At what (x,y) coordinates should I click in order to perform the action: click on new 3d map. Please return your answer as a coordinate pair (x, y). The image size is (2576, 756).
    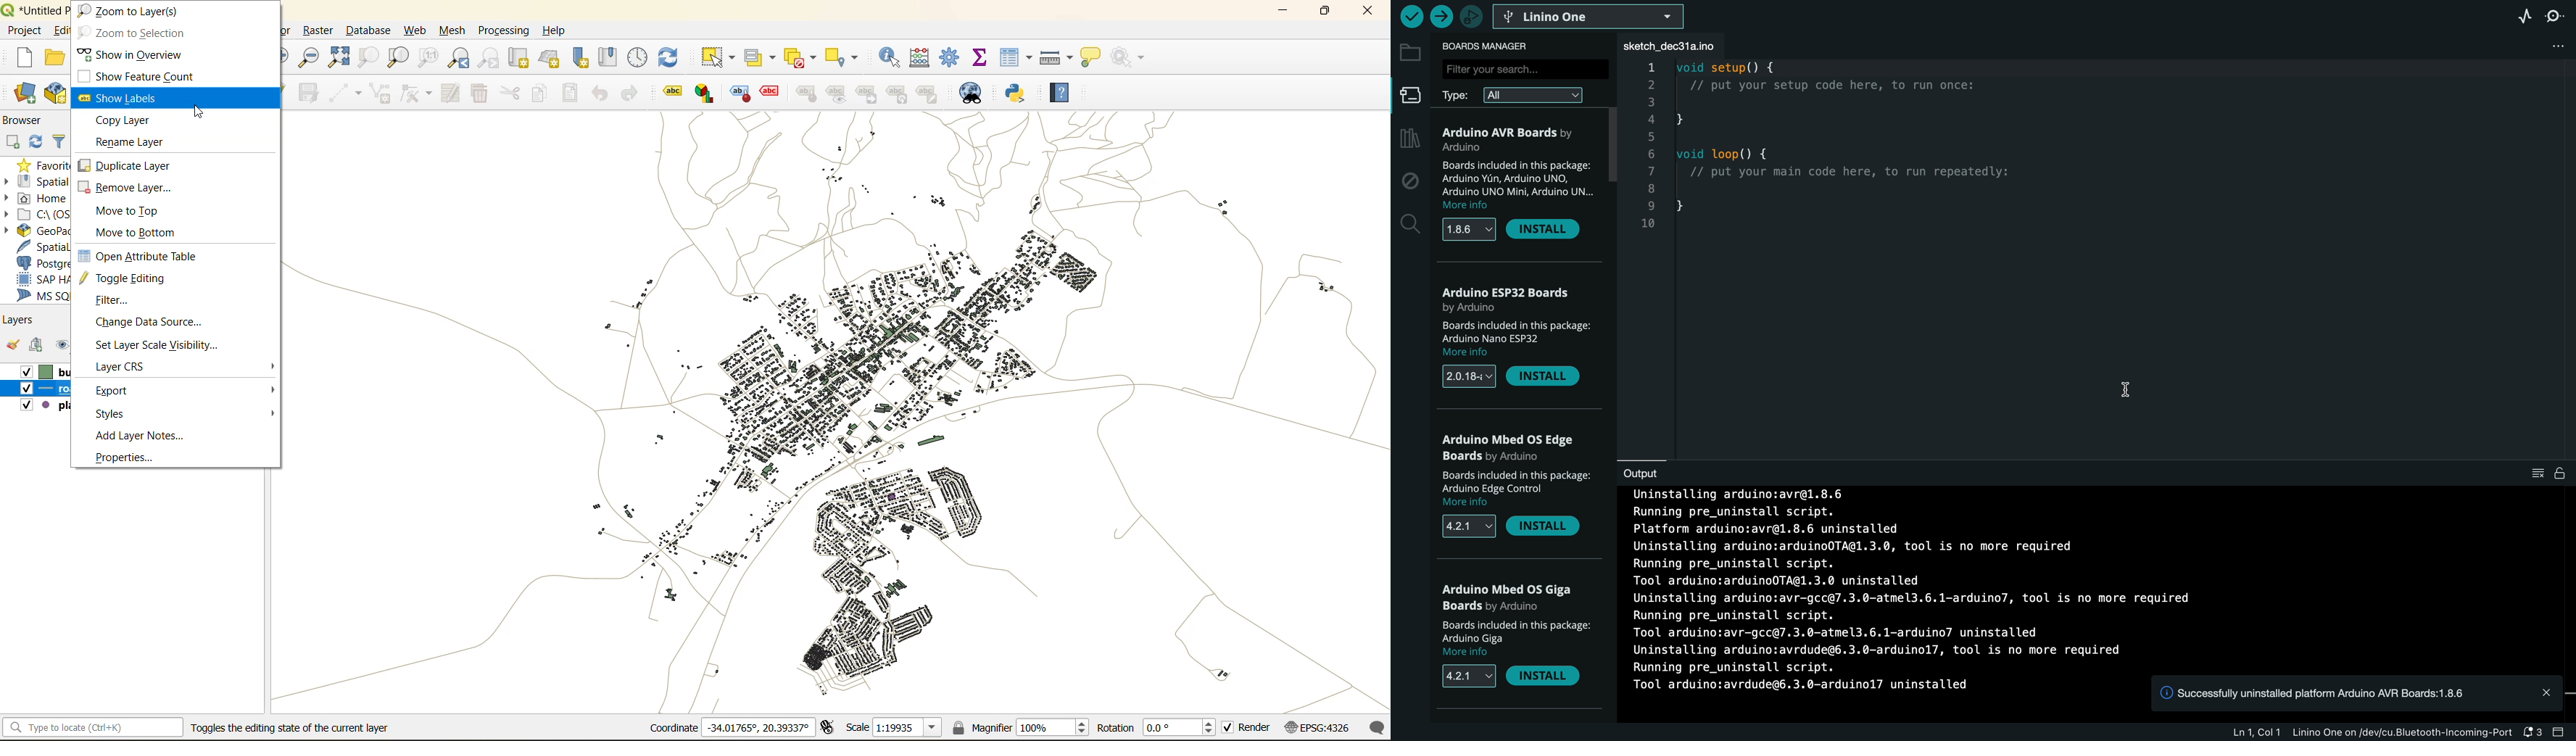
    Looking at the image, I should click on (550, 59).